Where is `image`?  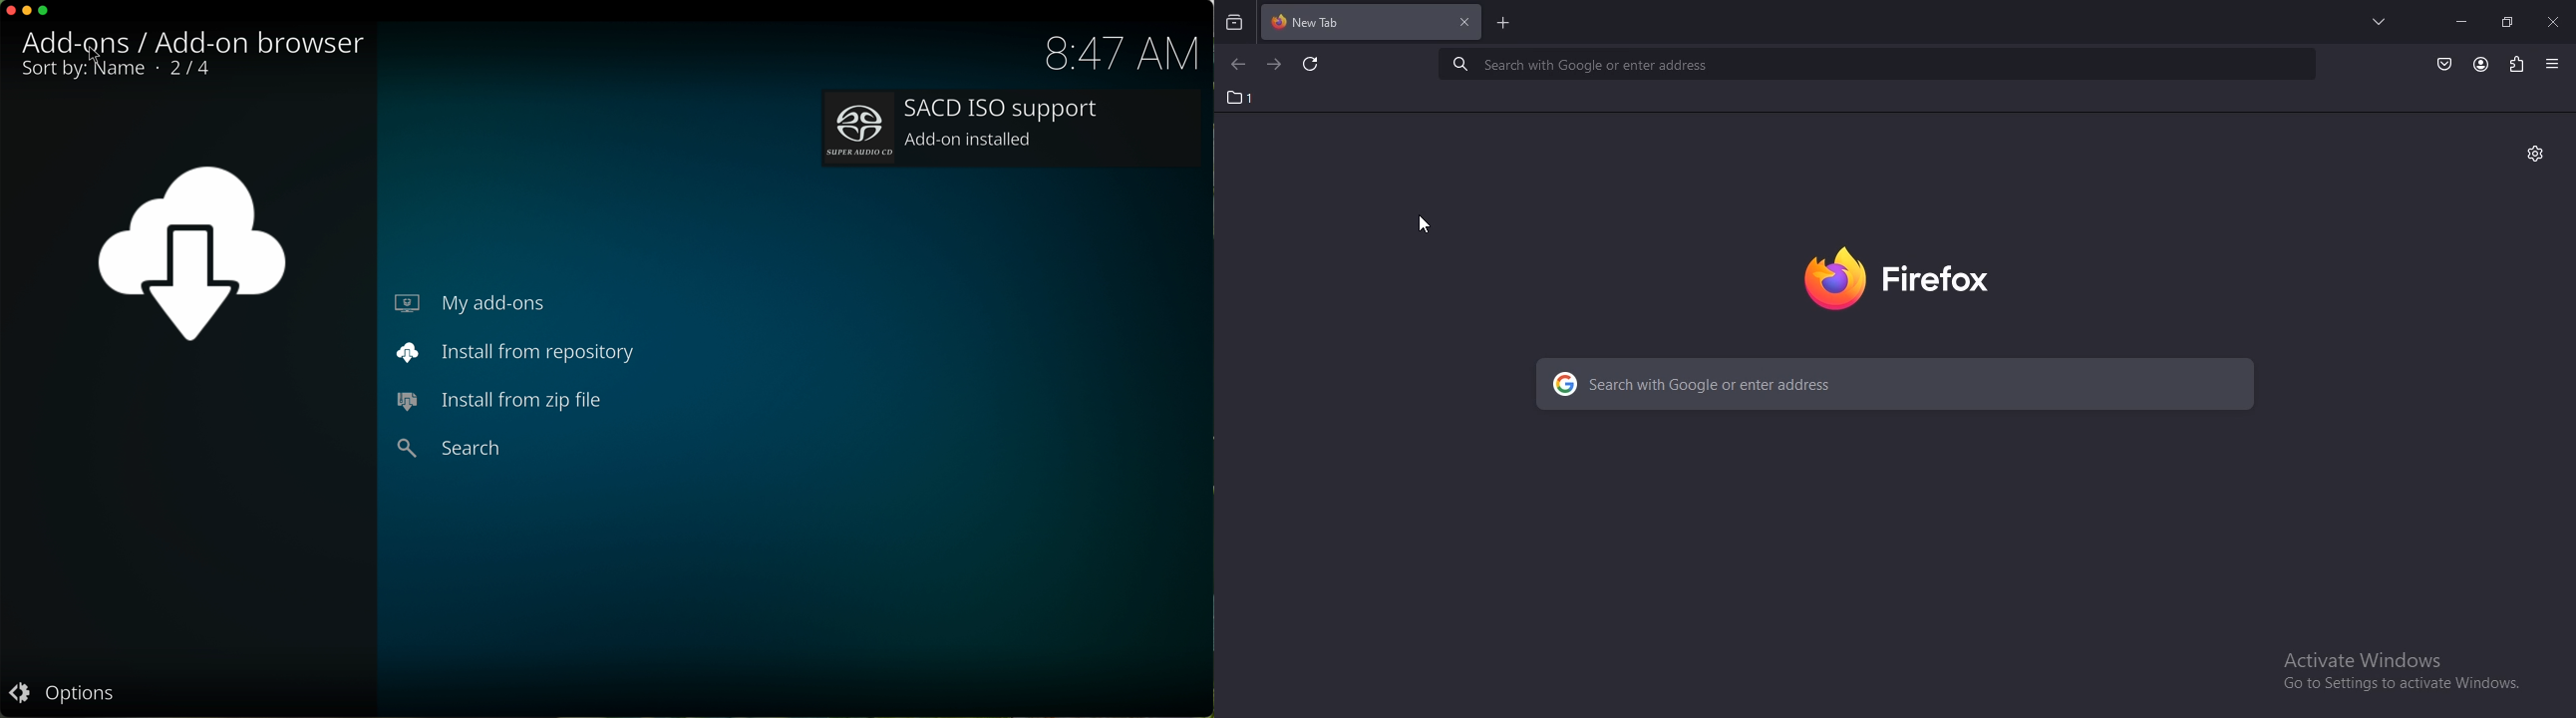
image is located at coordinates (1918, 274).